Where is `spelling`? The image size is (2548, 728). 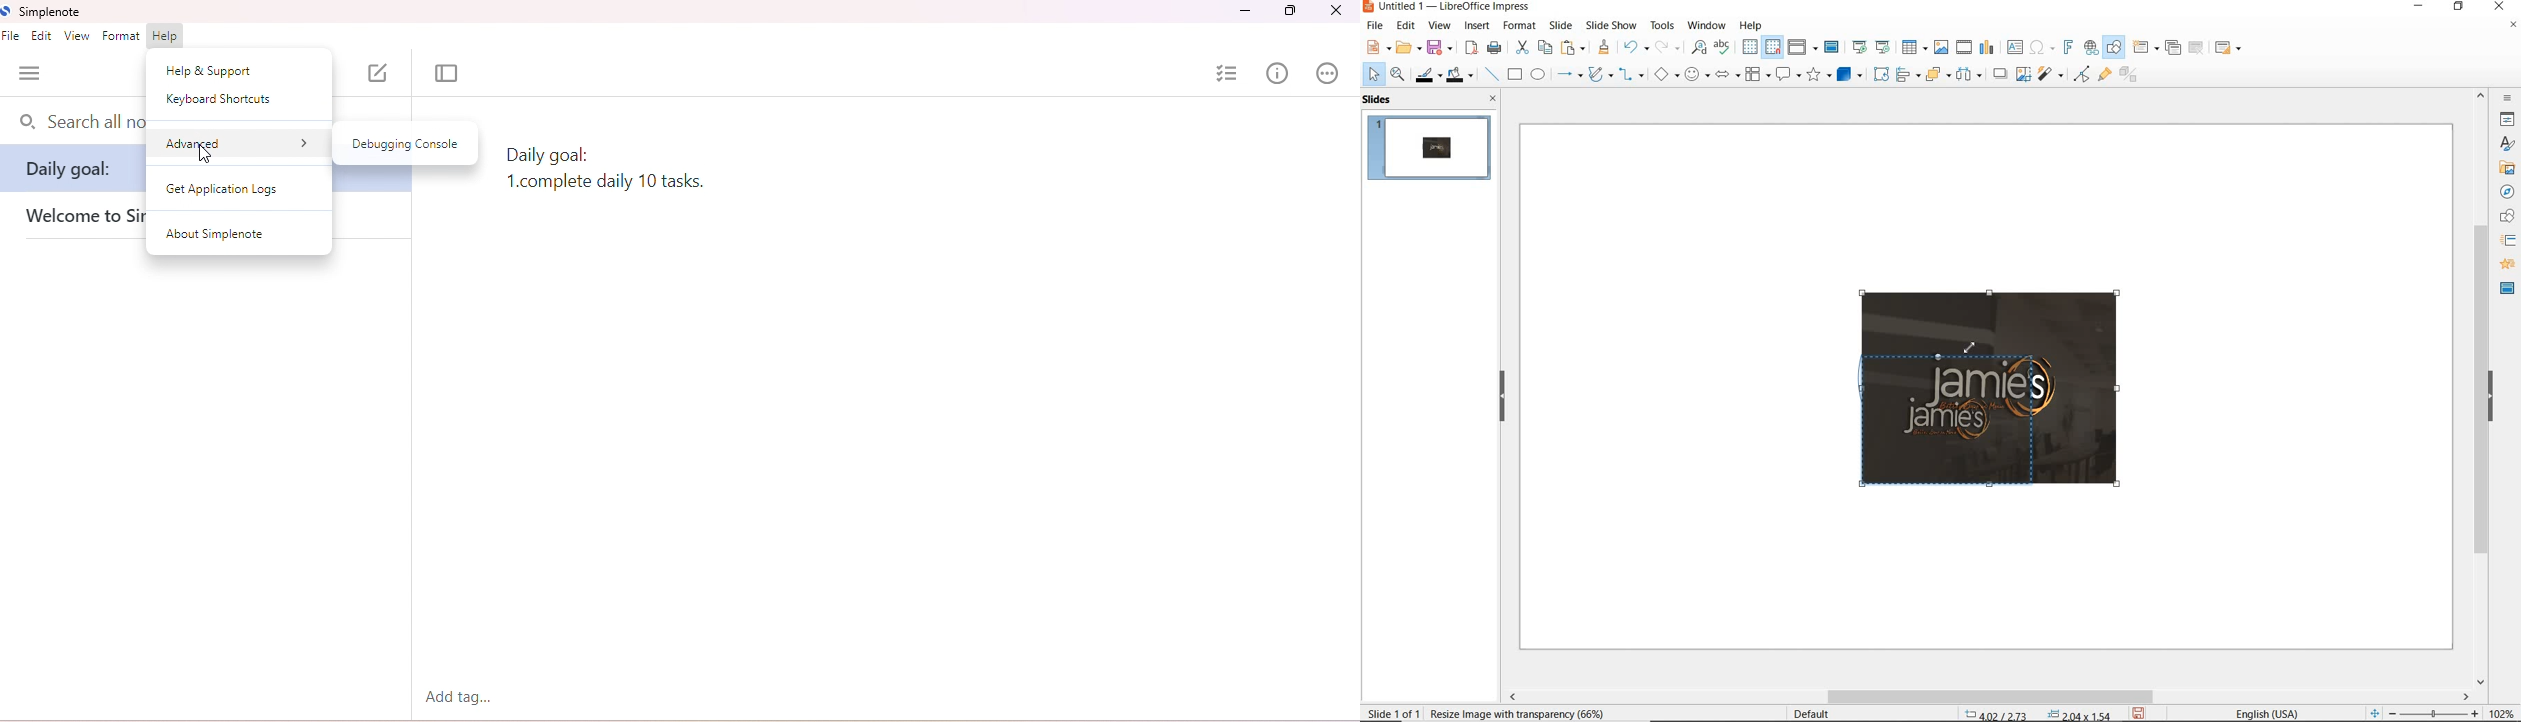 spelling is located at coordinates (1722, 47).